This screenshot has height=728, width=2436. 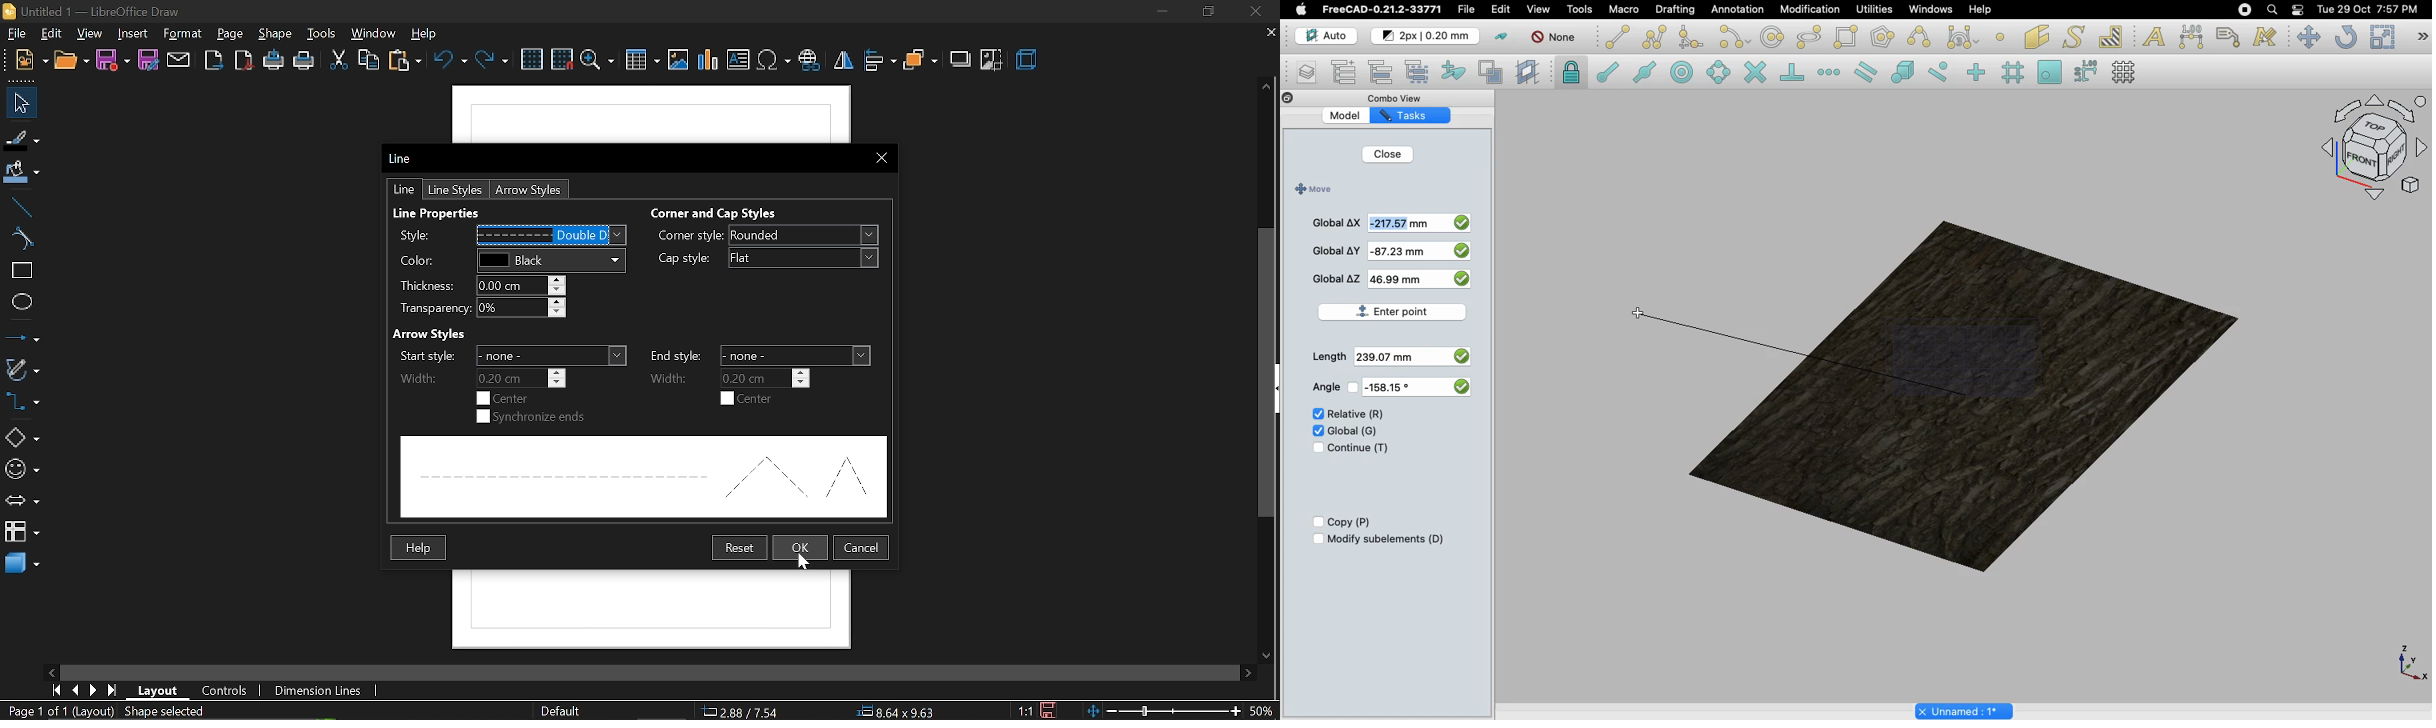 What do you see at coordinates (1386, 388) in the screenshot?
I see `45` at bounding box center [1386, 388].